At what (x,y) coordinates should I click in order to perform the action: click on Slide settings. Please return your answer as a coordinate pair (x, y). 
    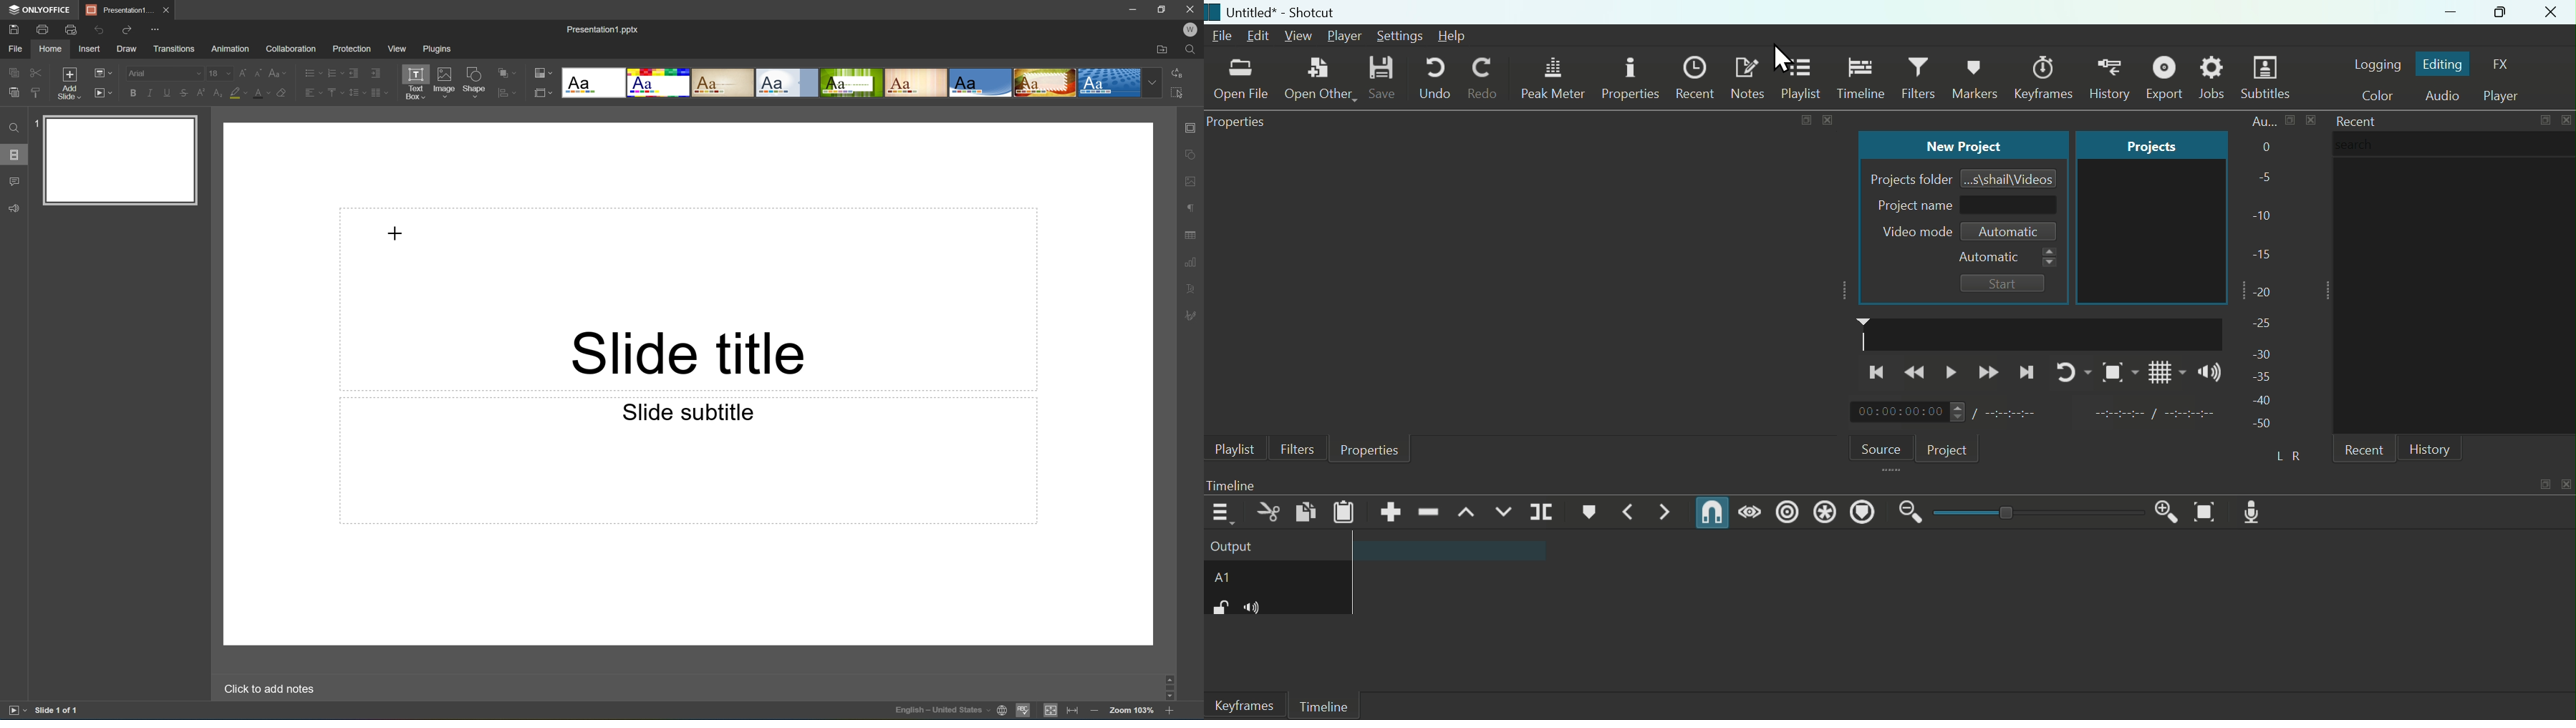
    Looking at the image, I should click on (1194, 128).